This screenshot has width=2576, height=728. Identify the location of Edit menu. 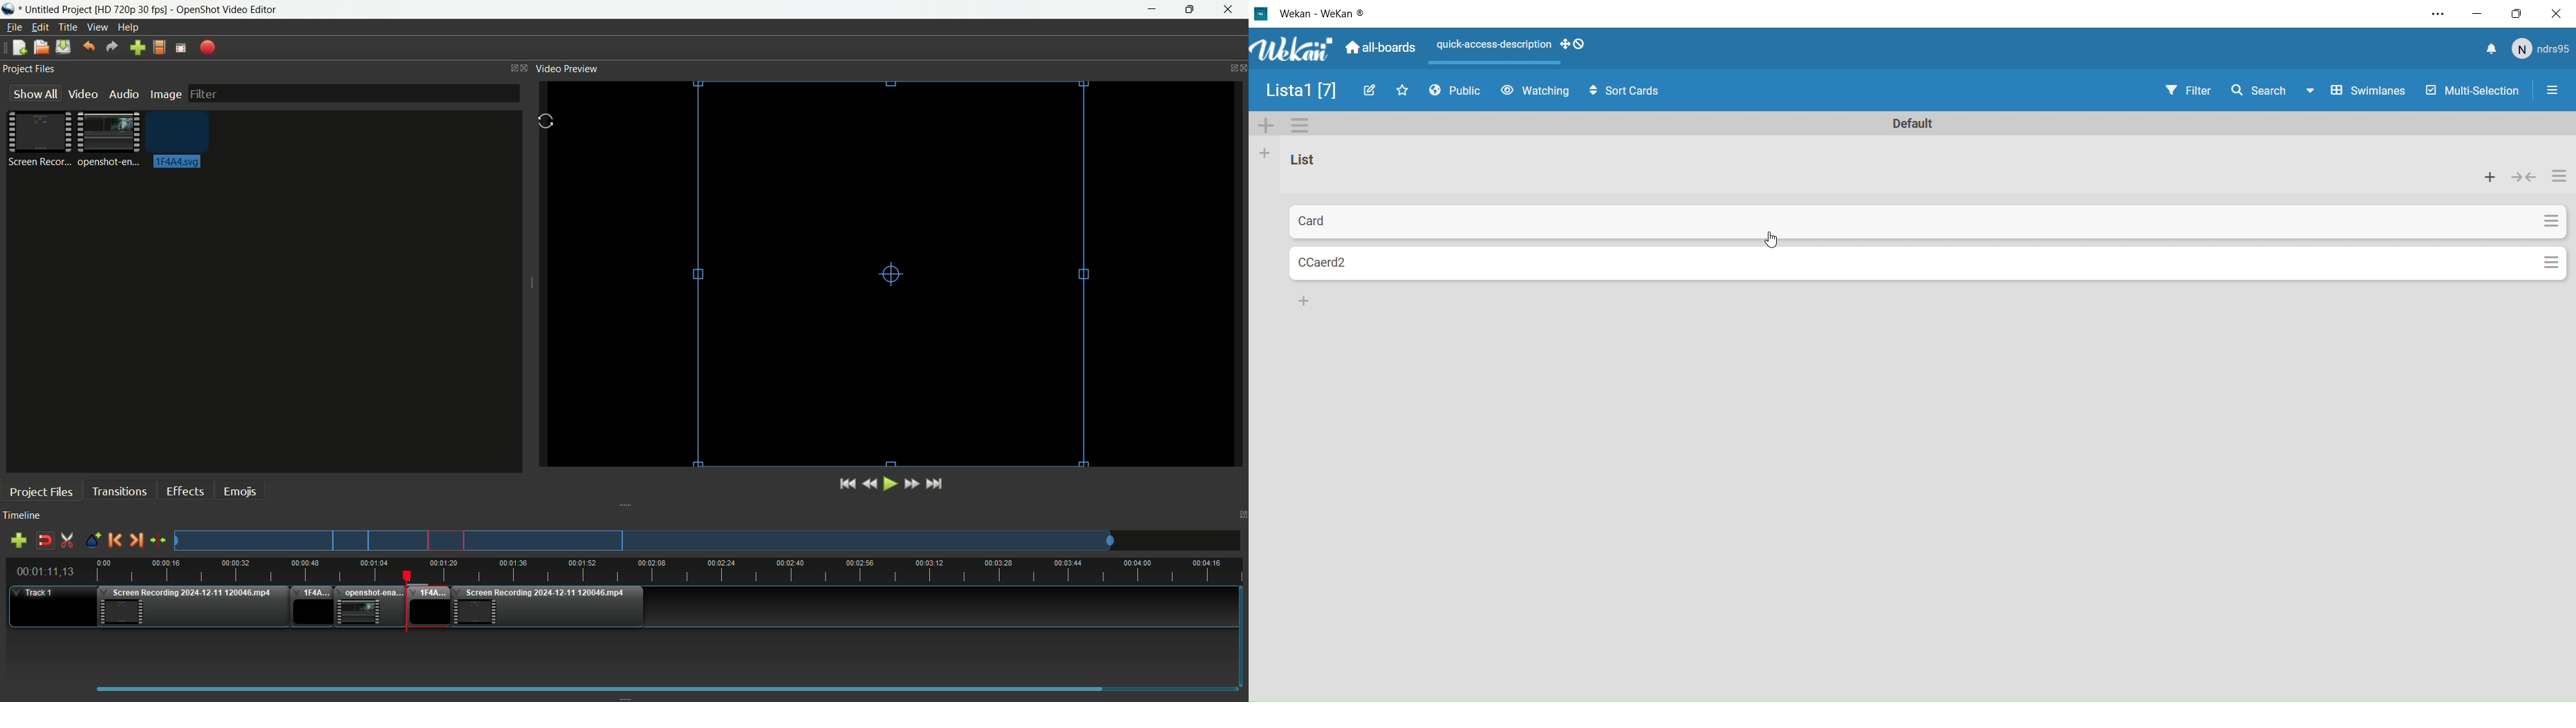
(38, 27).